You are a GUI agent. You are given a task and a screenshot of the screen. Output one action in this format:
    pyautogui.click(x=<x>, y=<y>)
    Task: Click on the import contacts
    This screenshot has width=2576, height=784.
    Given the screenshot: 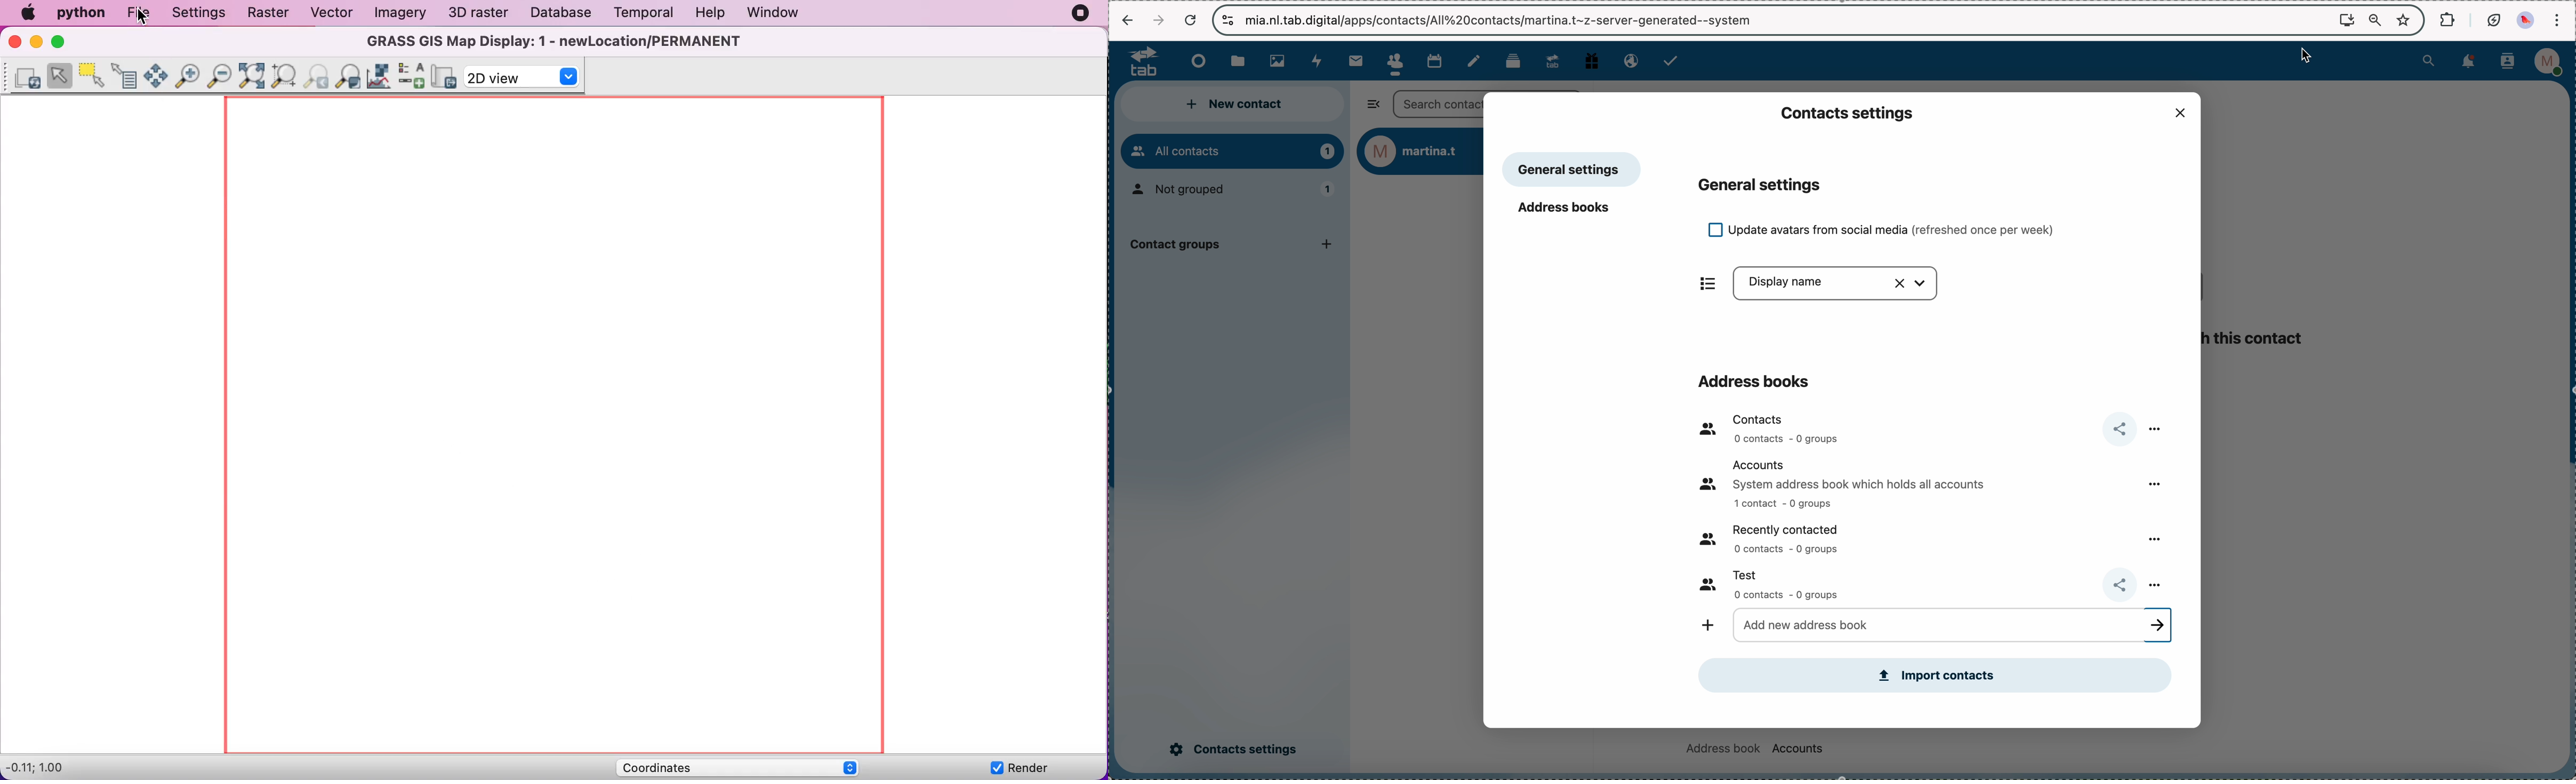 What is the action you would take?
    pyautogui.click(x=1933, y=674)
    